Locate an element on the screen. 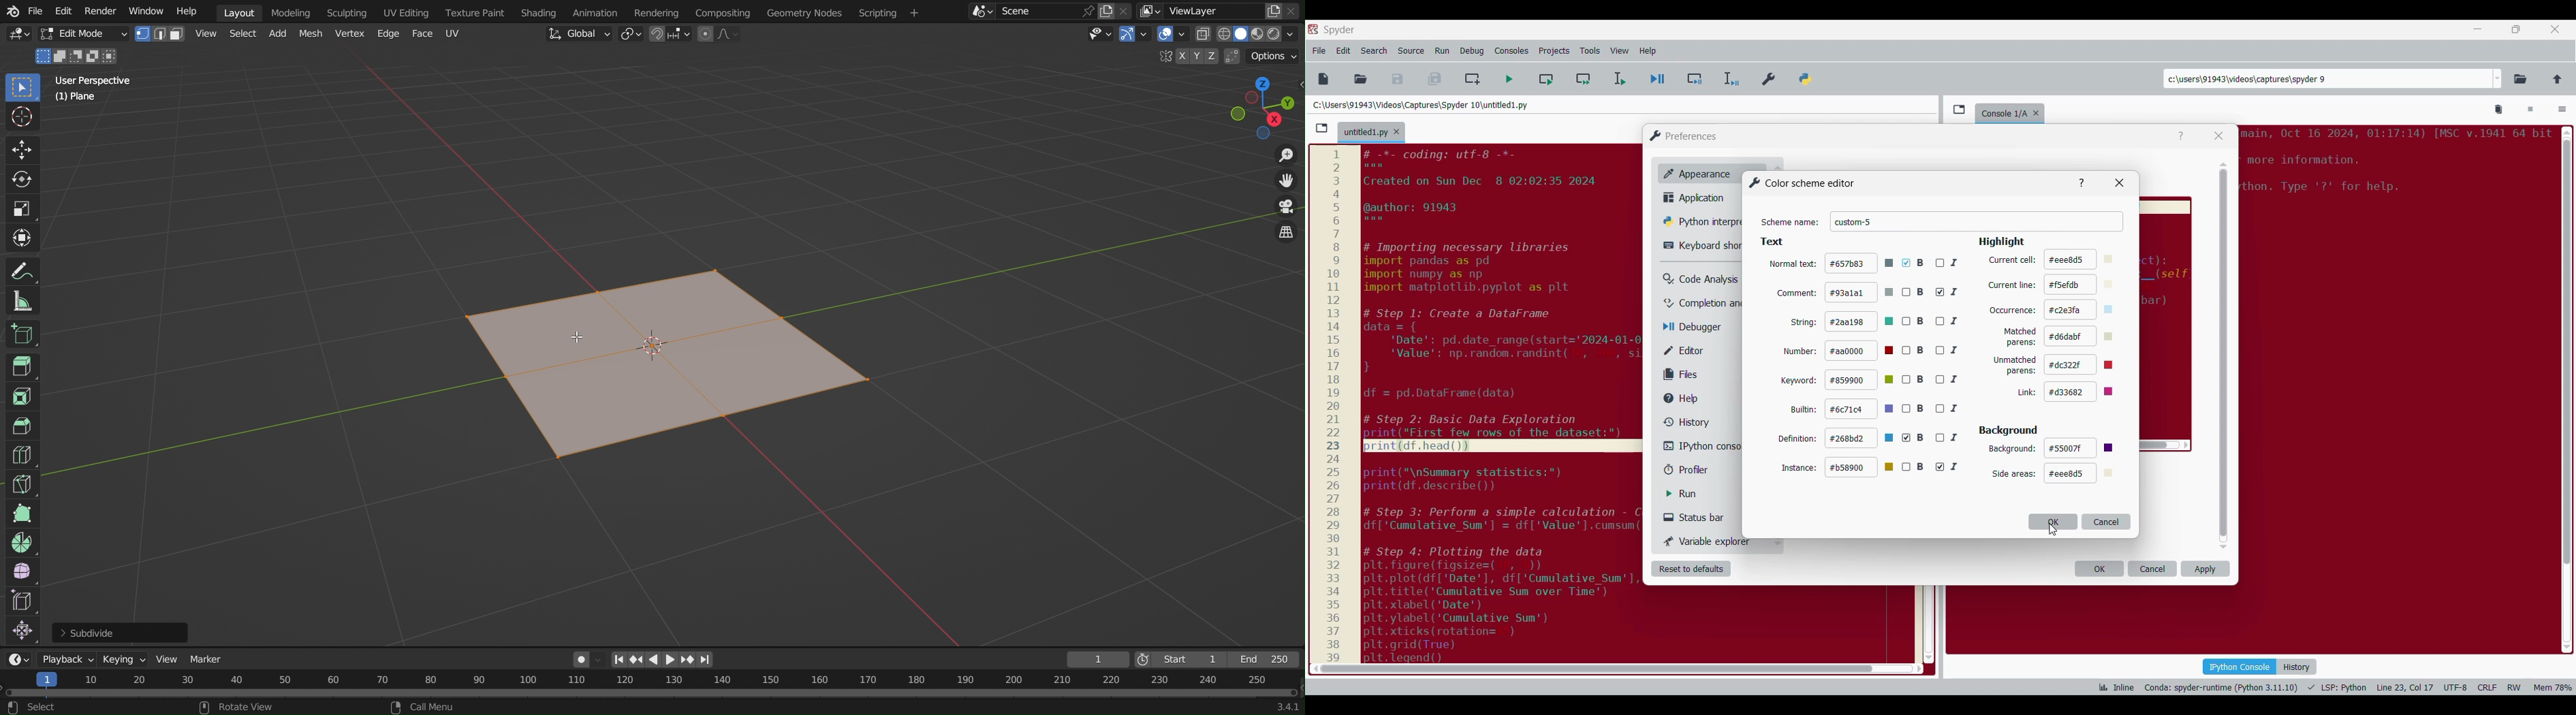 Image resolution: width=2576 pixels, height=728 pixels. Close tab is located at coordinates (1396, 132).